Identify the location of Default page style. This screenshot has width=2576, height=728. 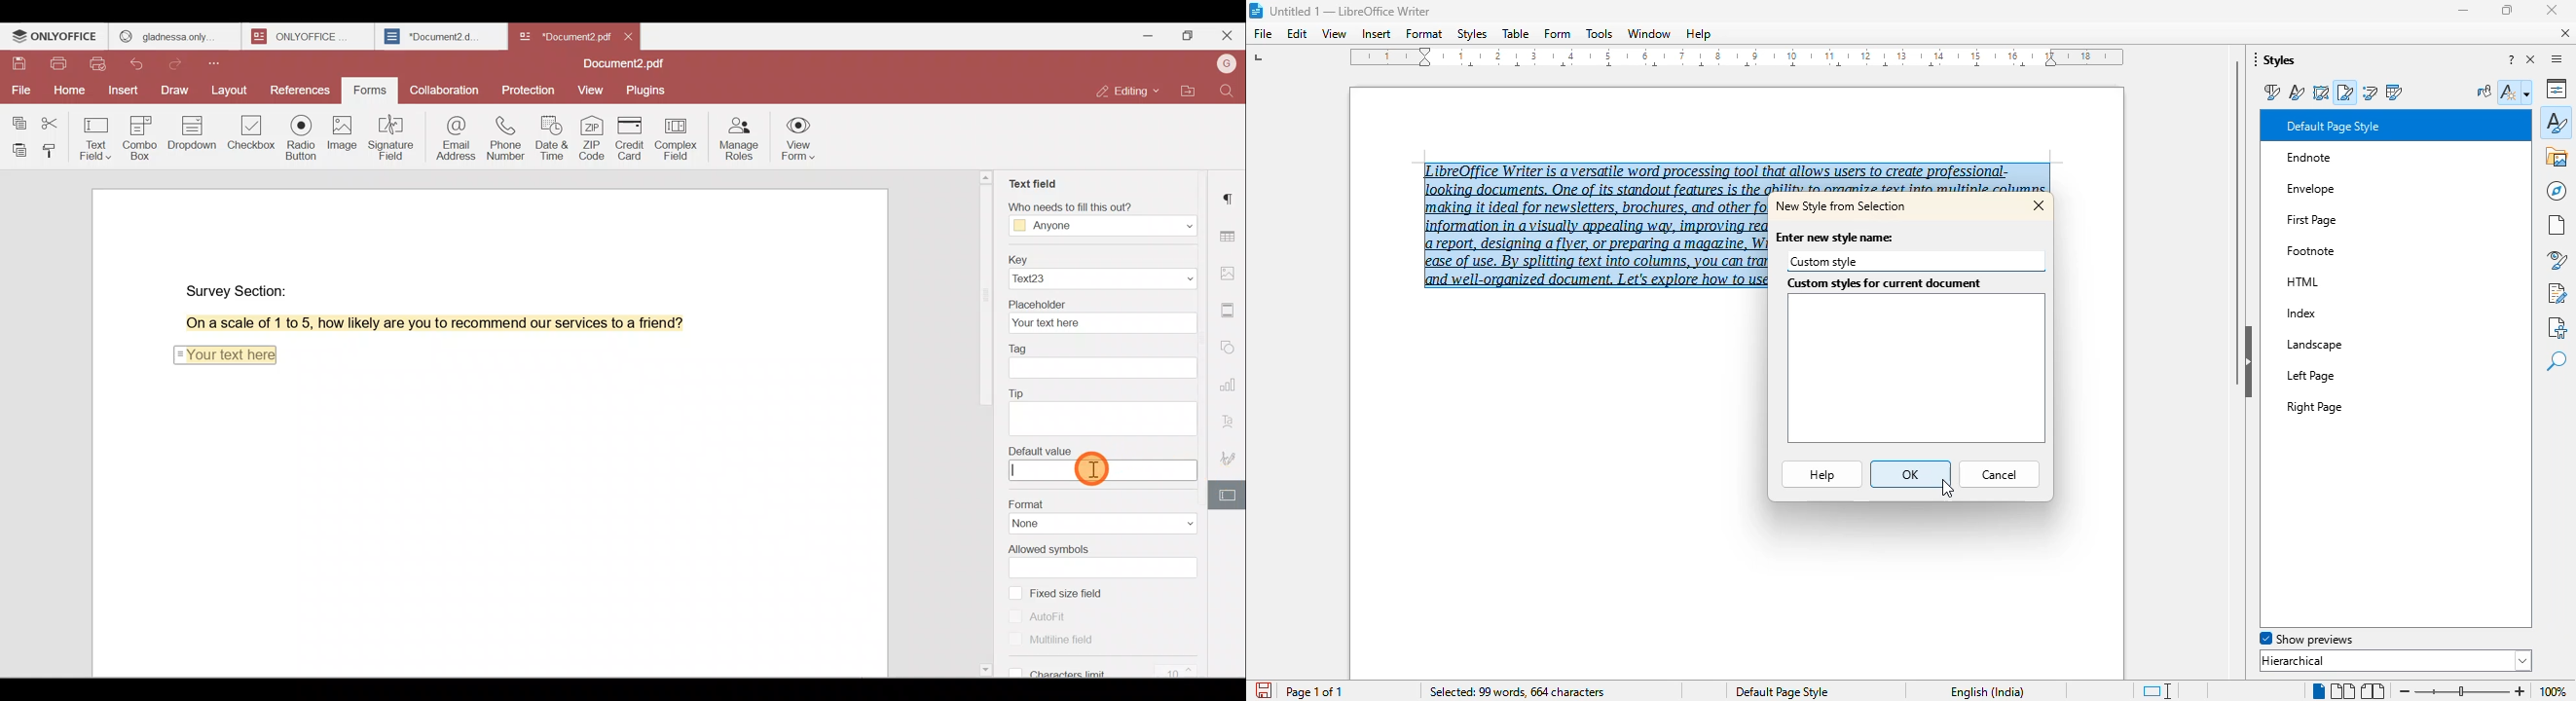
(1782, 691).